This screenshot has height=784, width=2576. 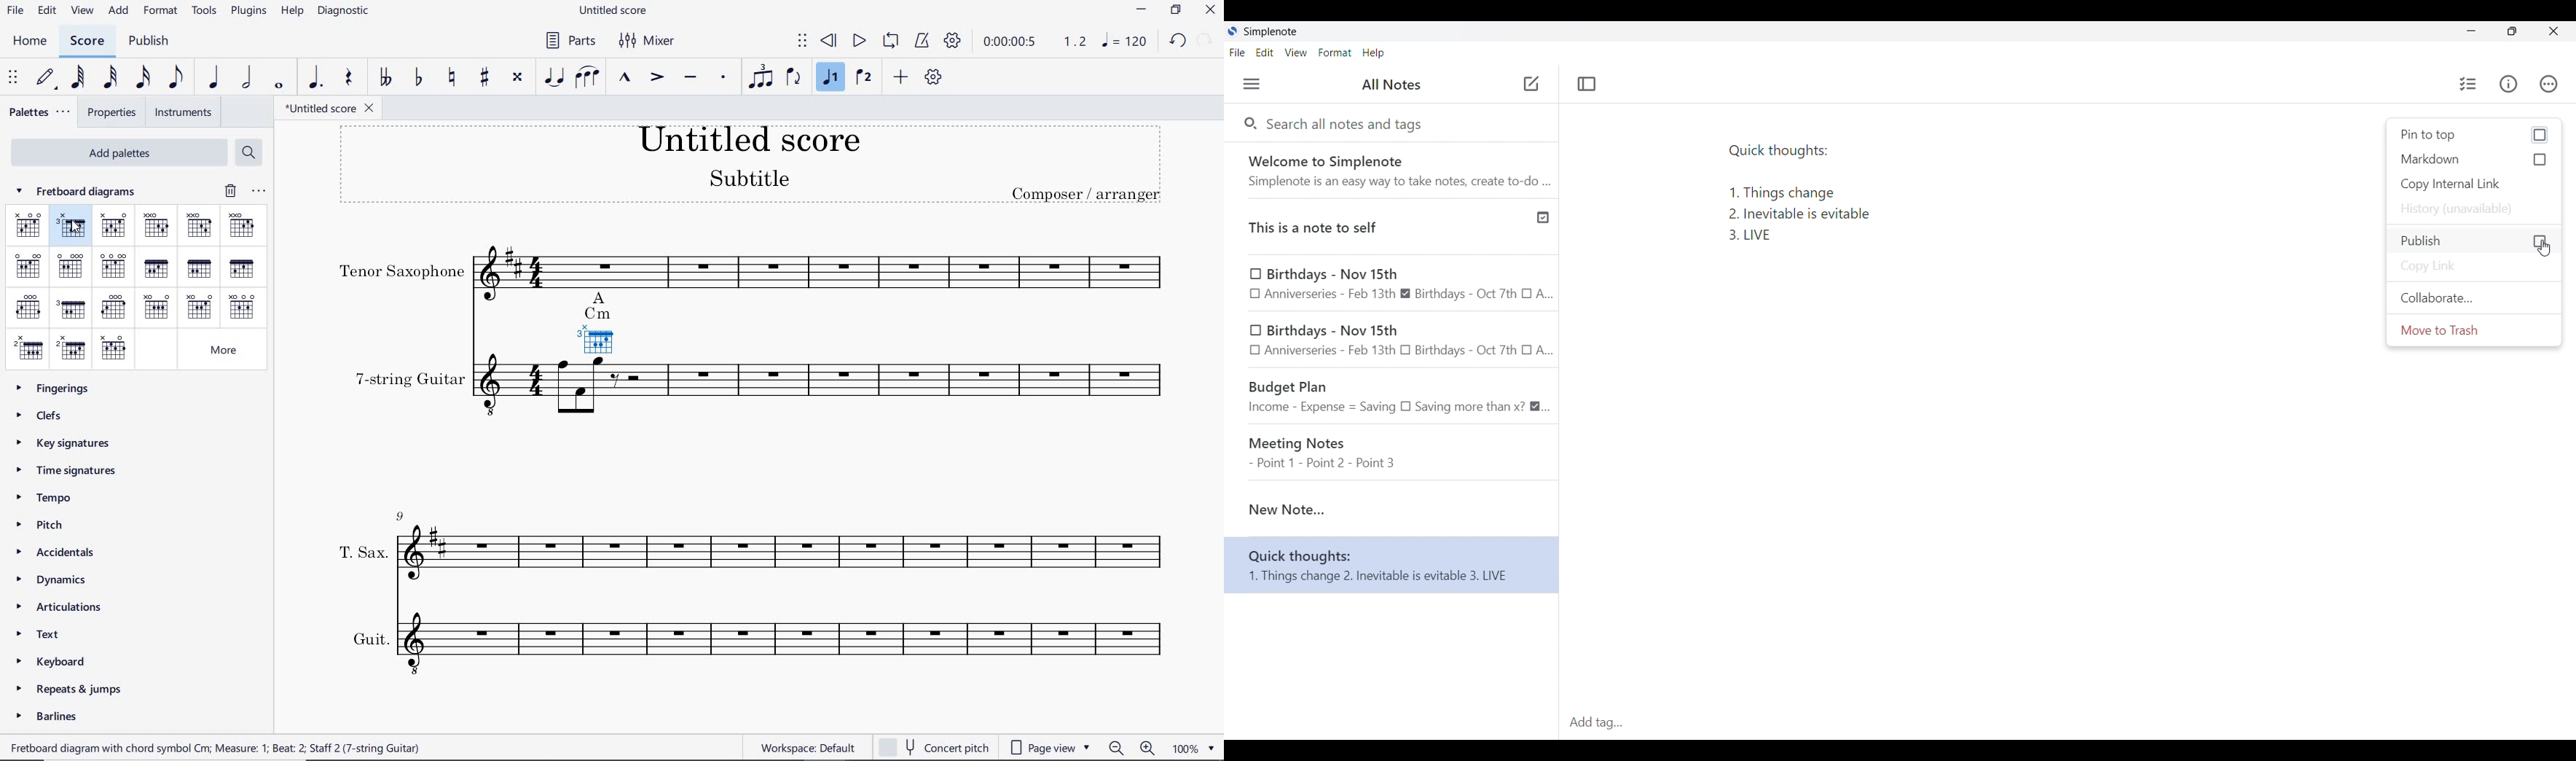 What do you see at coordinates (88, 192) in the screenshot?
I see `fretboard diagrams` at bounding box center [88, 192].